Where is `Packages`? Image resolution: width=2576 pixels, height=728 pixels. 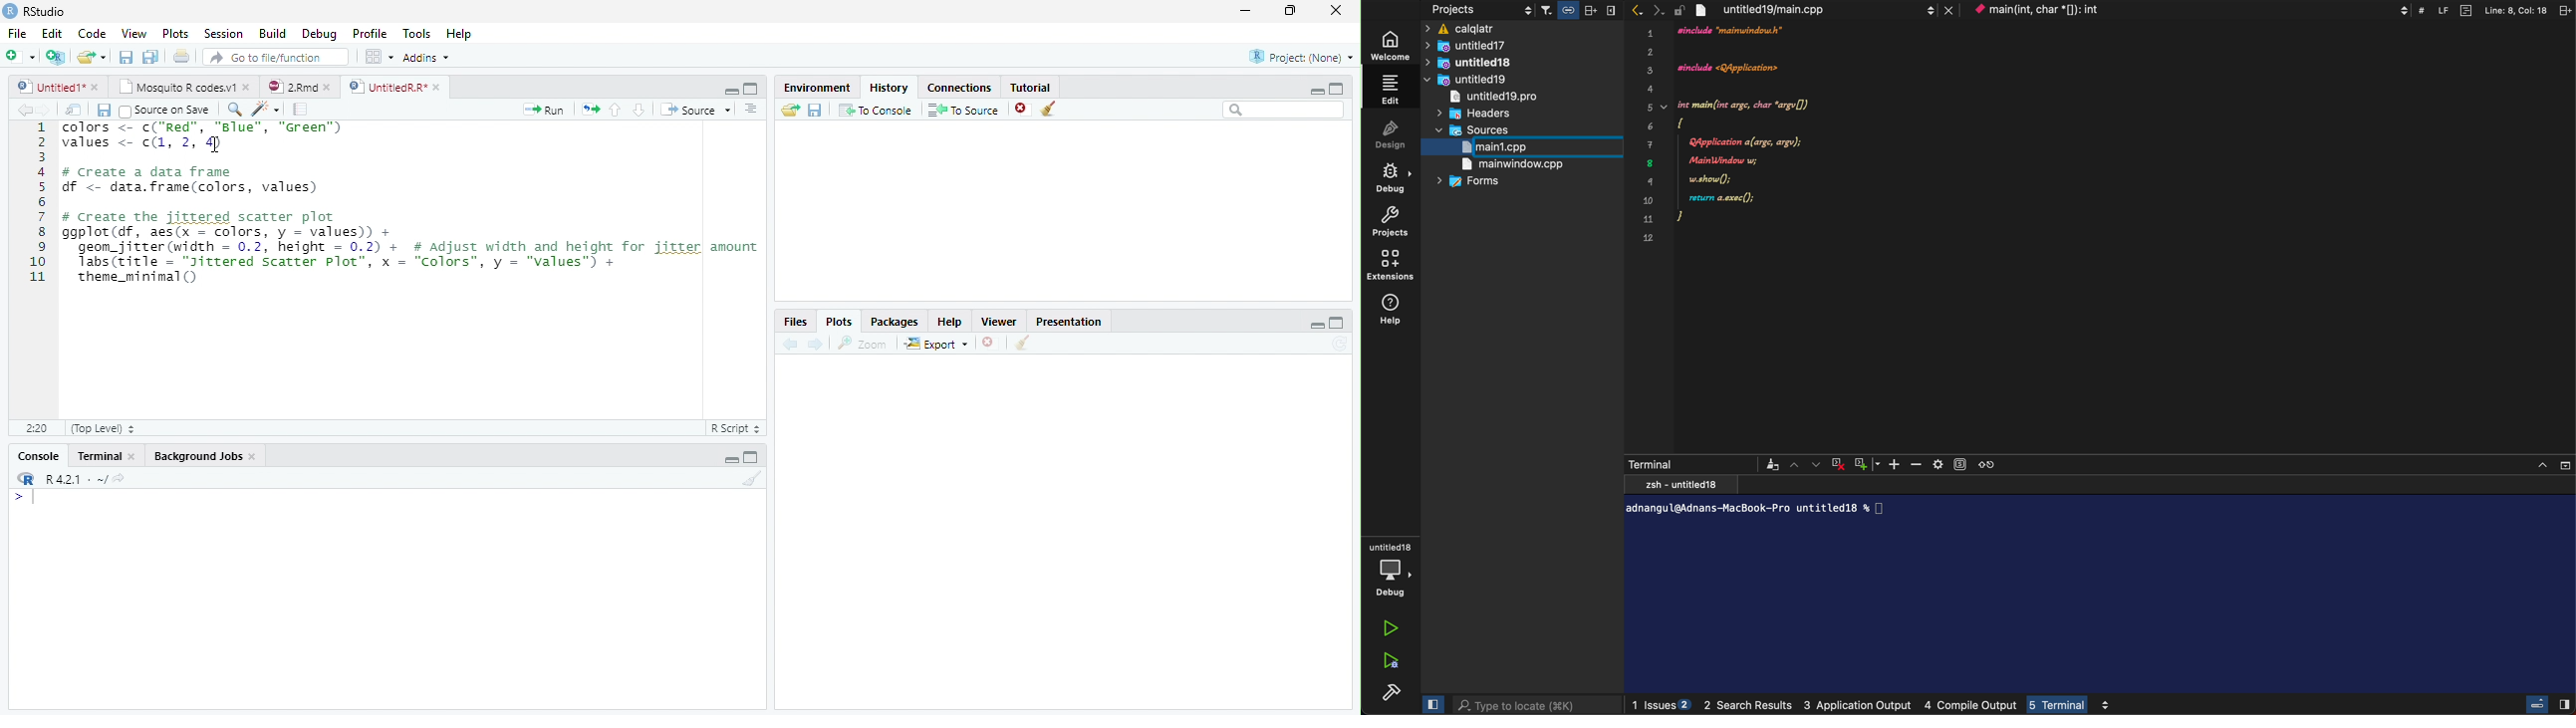 Packages is located at coordinates (893, 321).